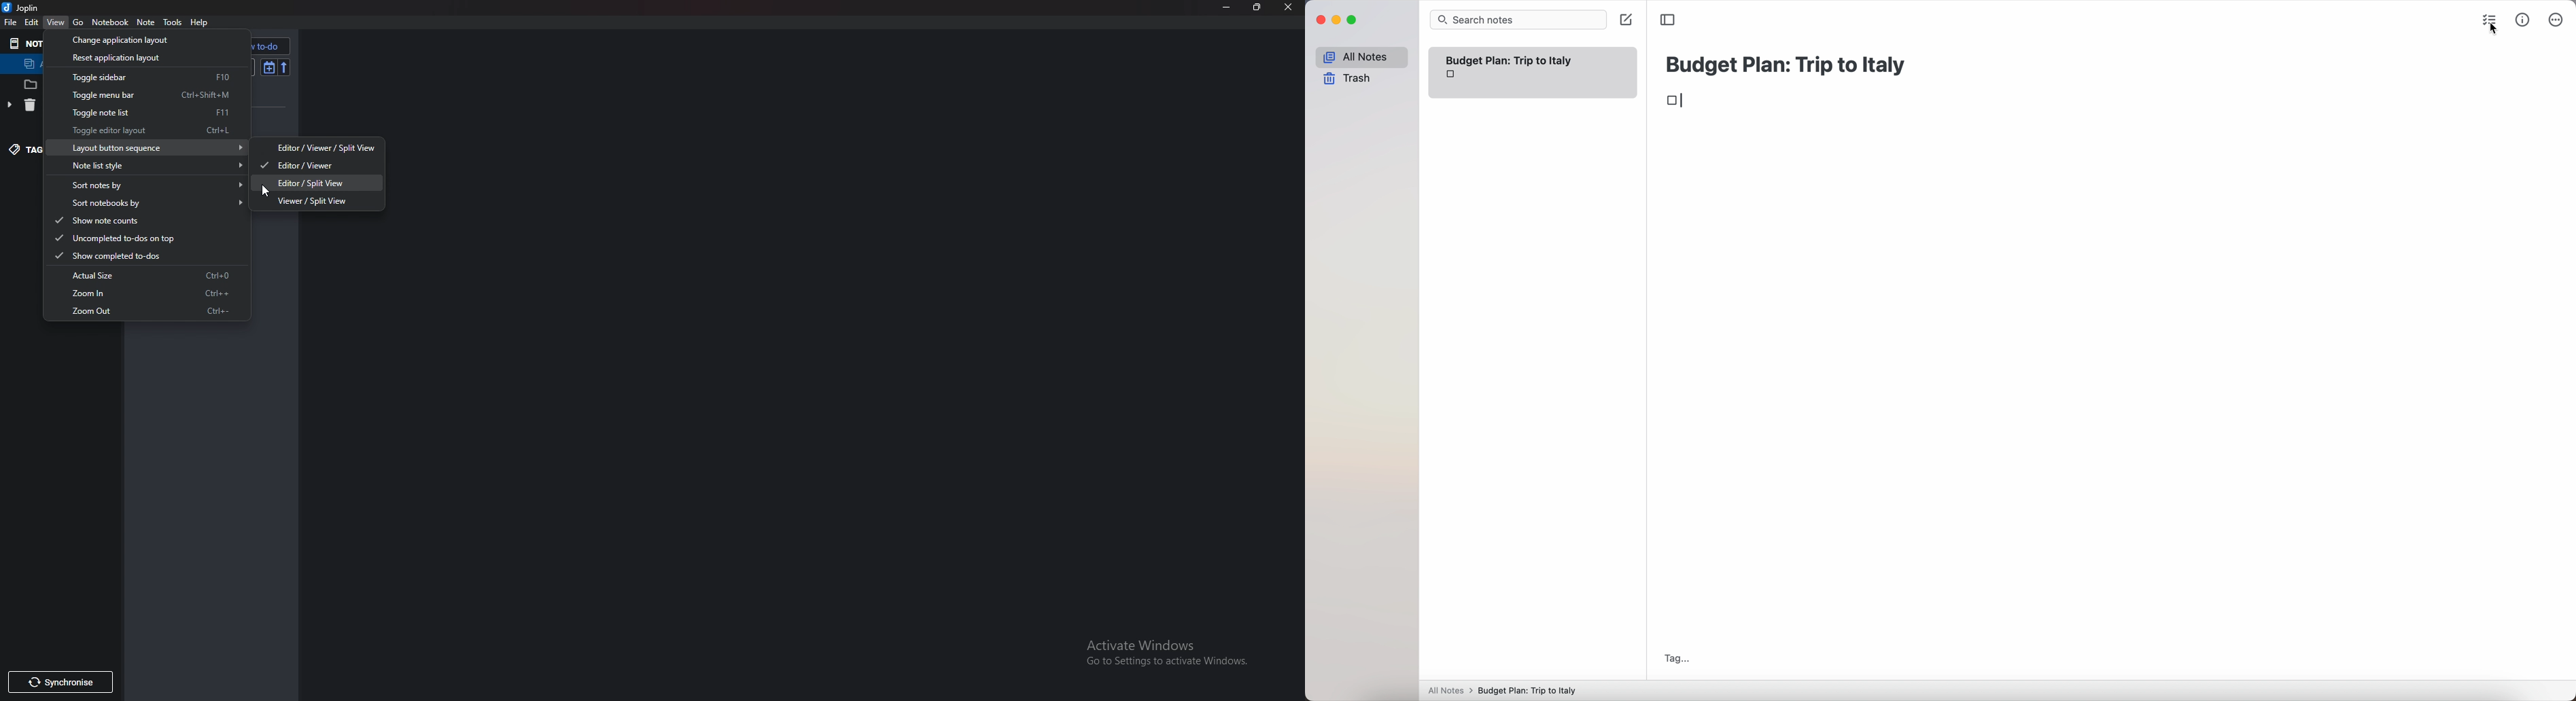 The width and height of the screenshot is (2576, 728). I want to click on editor/ viewer, so click(317, 165).